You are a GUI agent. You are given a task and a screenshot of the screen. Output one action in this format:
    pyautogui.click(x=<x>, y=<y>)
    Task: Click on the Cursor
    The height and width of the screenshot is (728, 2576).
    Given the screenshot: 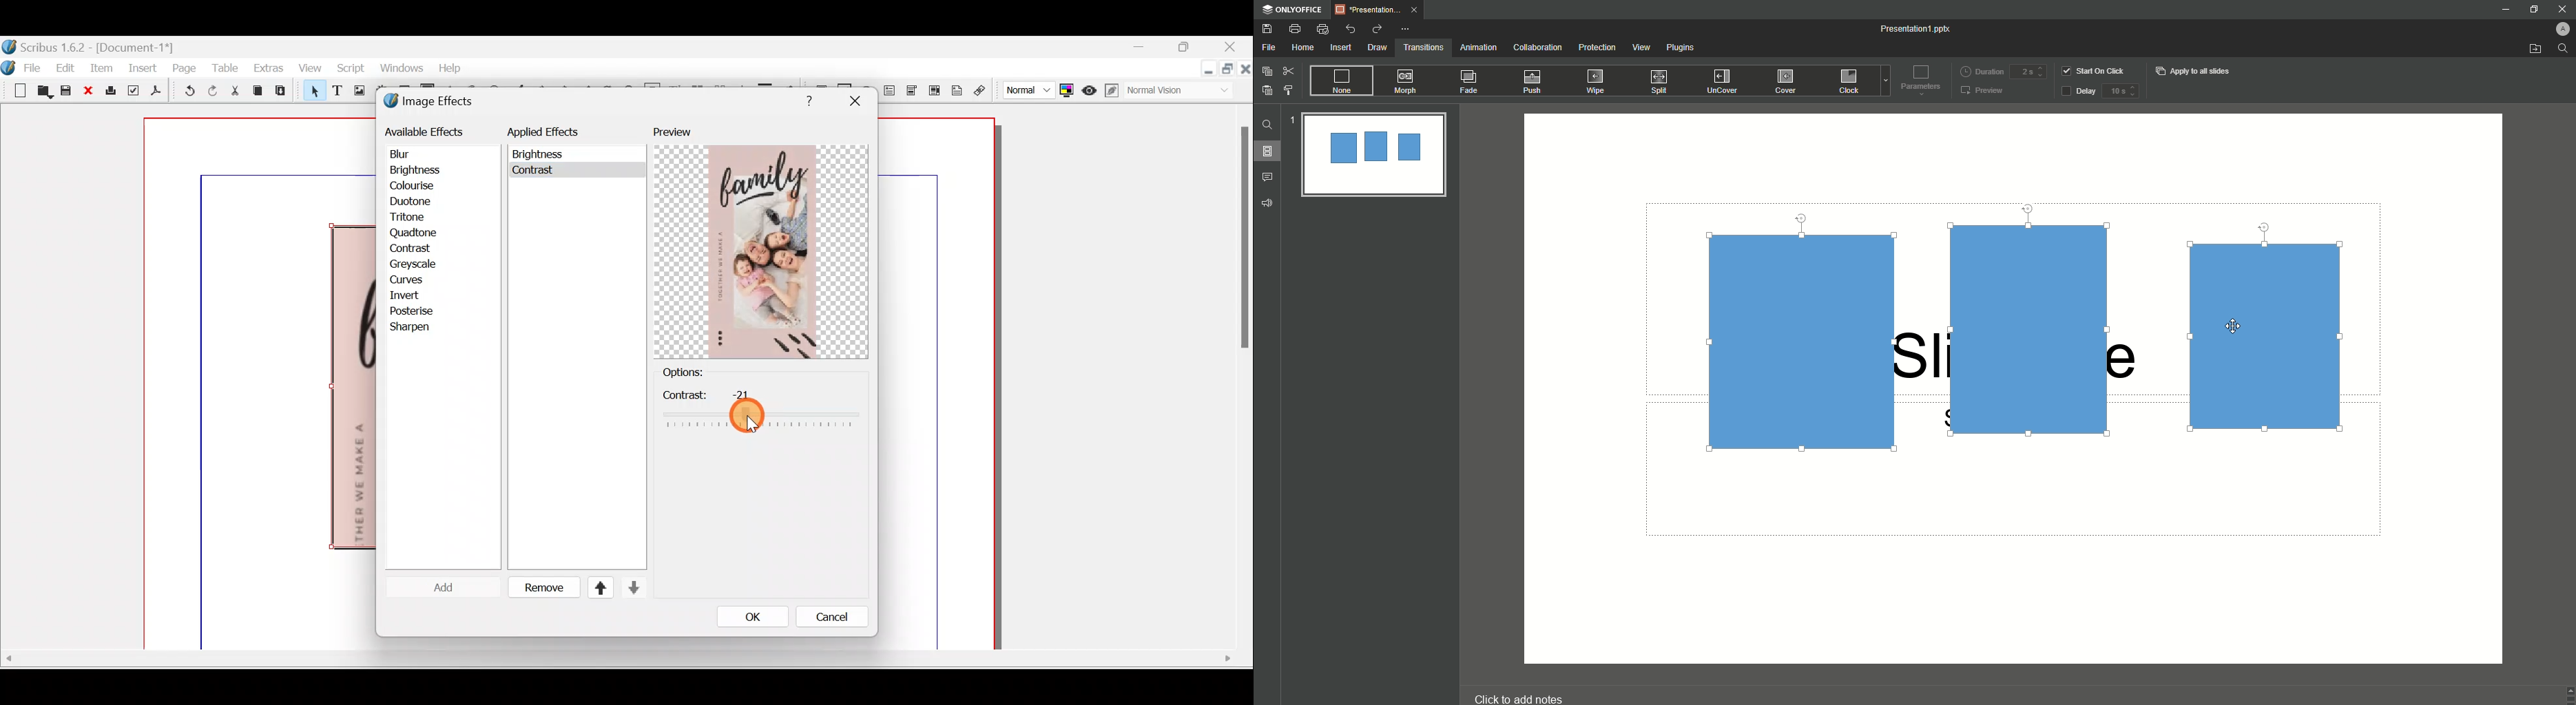 What is the action you would take?
    pyautogui.click(x=416, y=249)
    